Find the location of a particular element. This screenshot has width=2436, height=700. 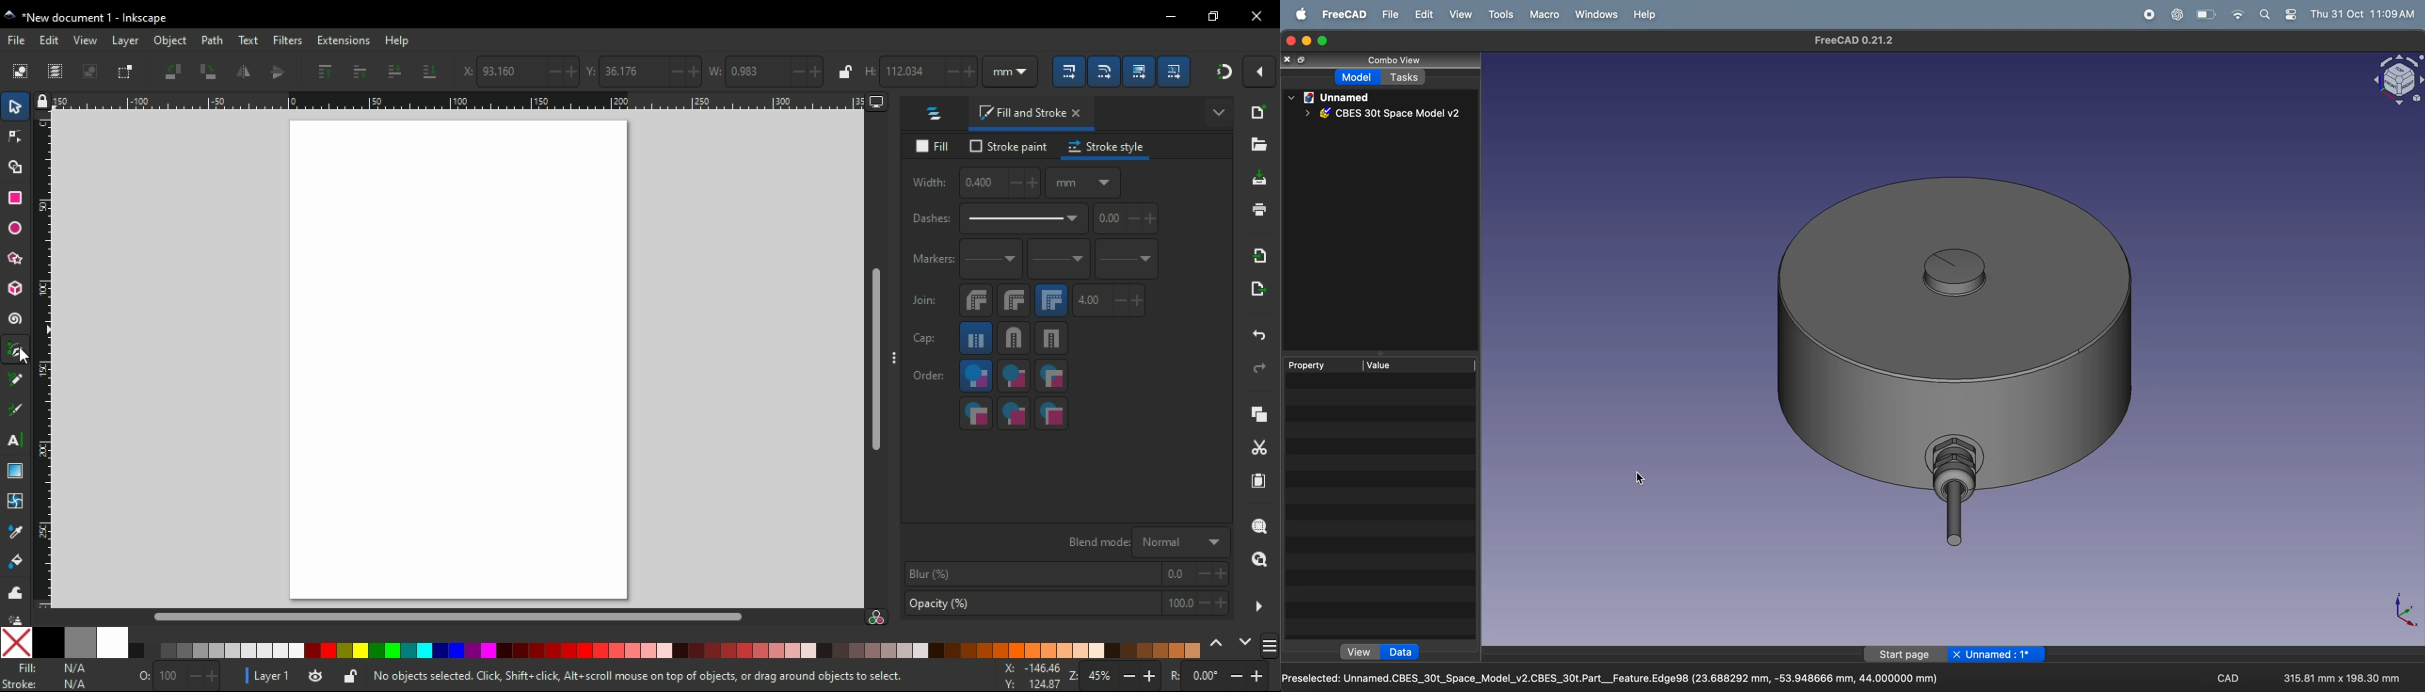

rotate 90 is located at coordinates (209, 72).